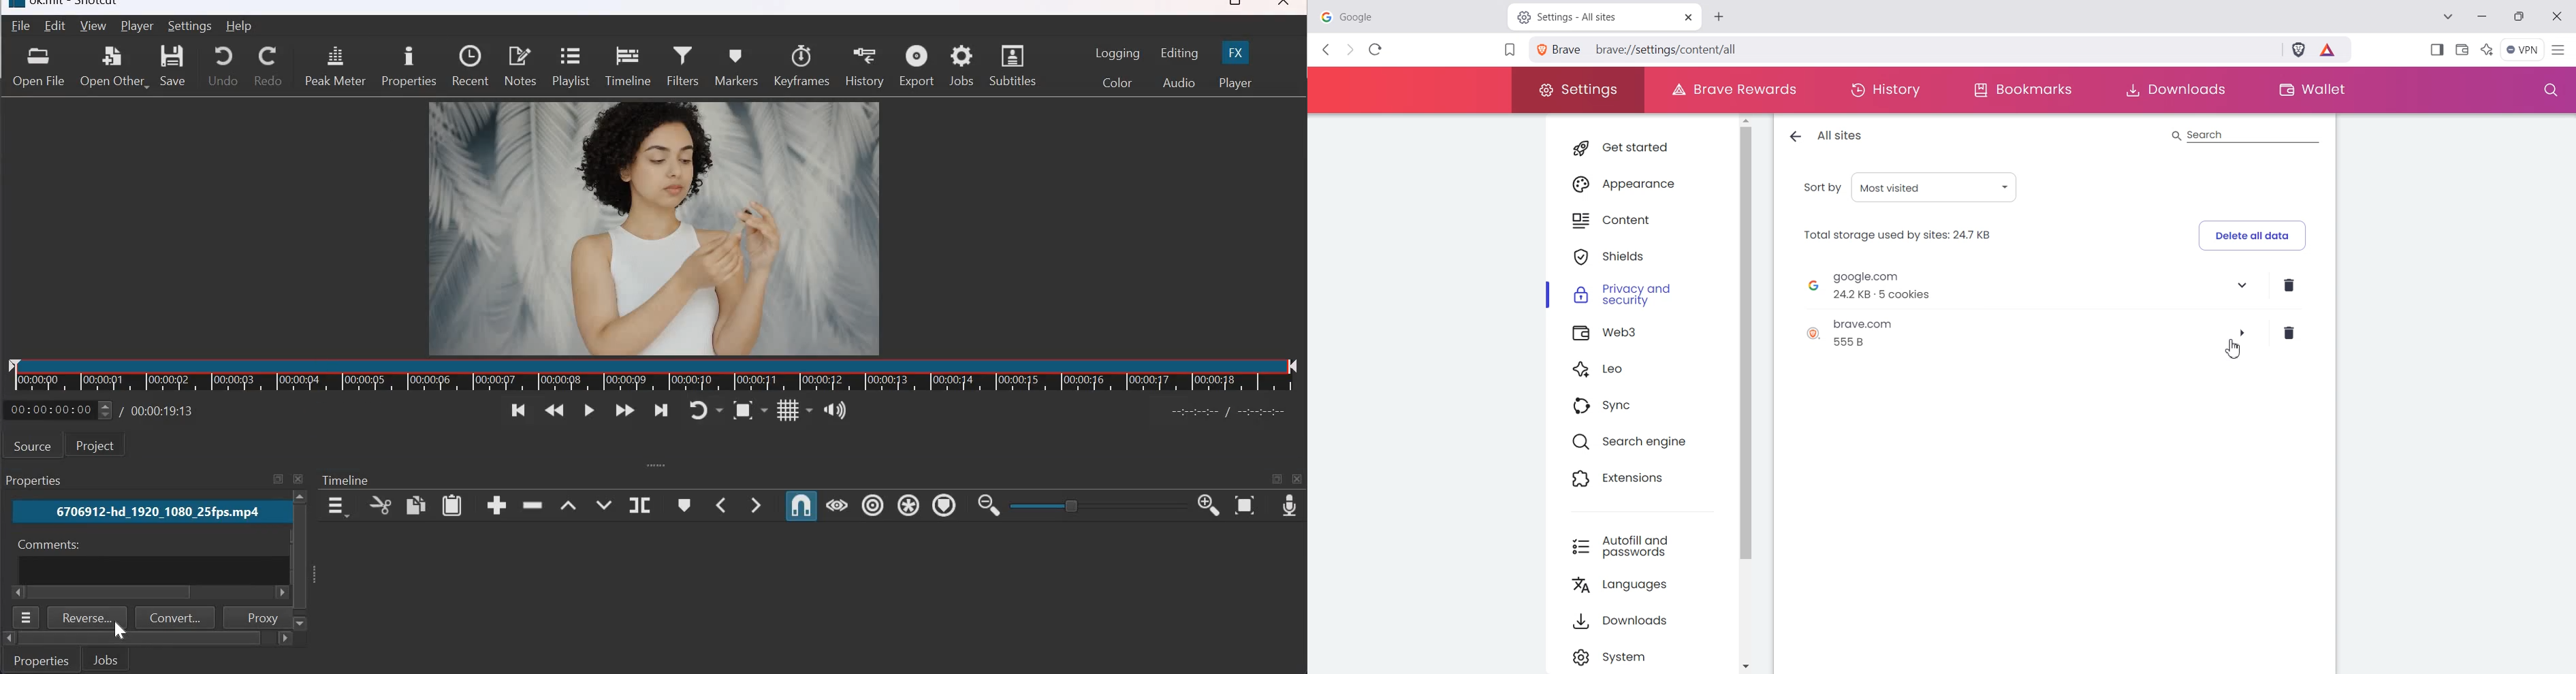 This screenshot has height=700, width=2576. What do you see at coordinates (1912, 188) in the screenshot?
I see `Sort by ` at bounding box center [1912, 188].